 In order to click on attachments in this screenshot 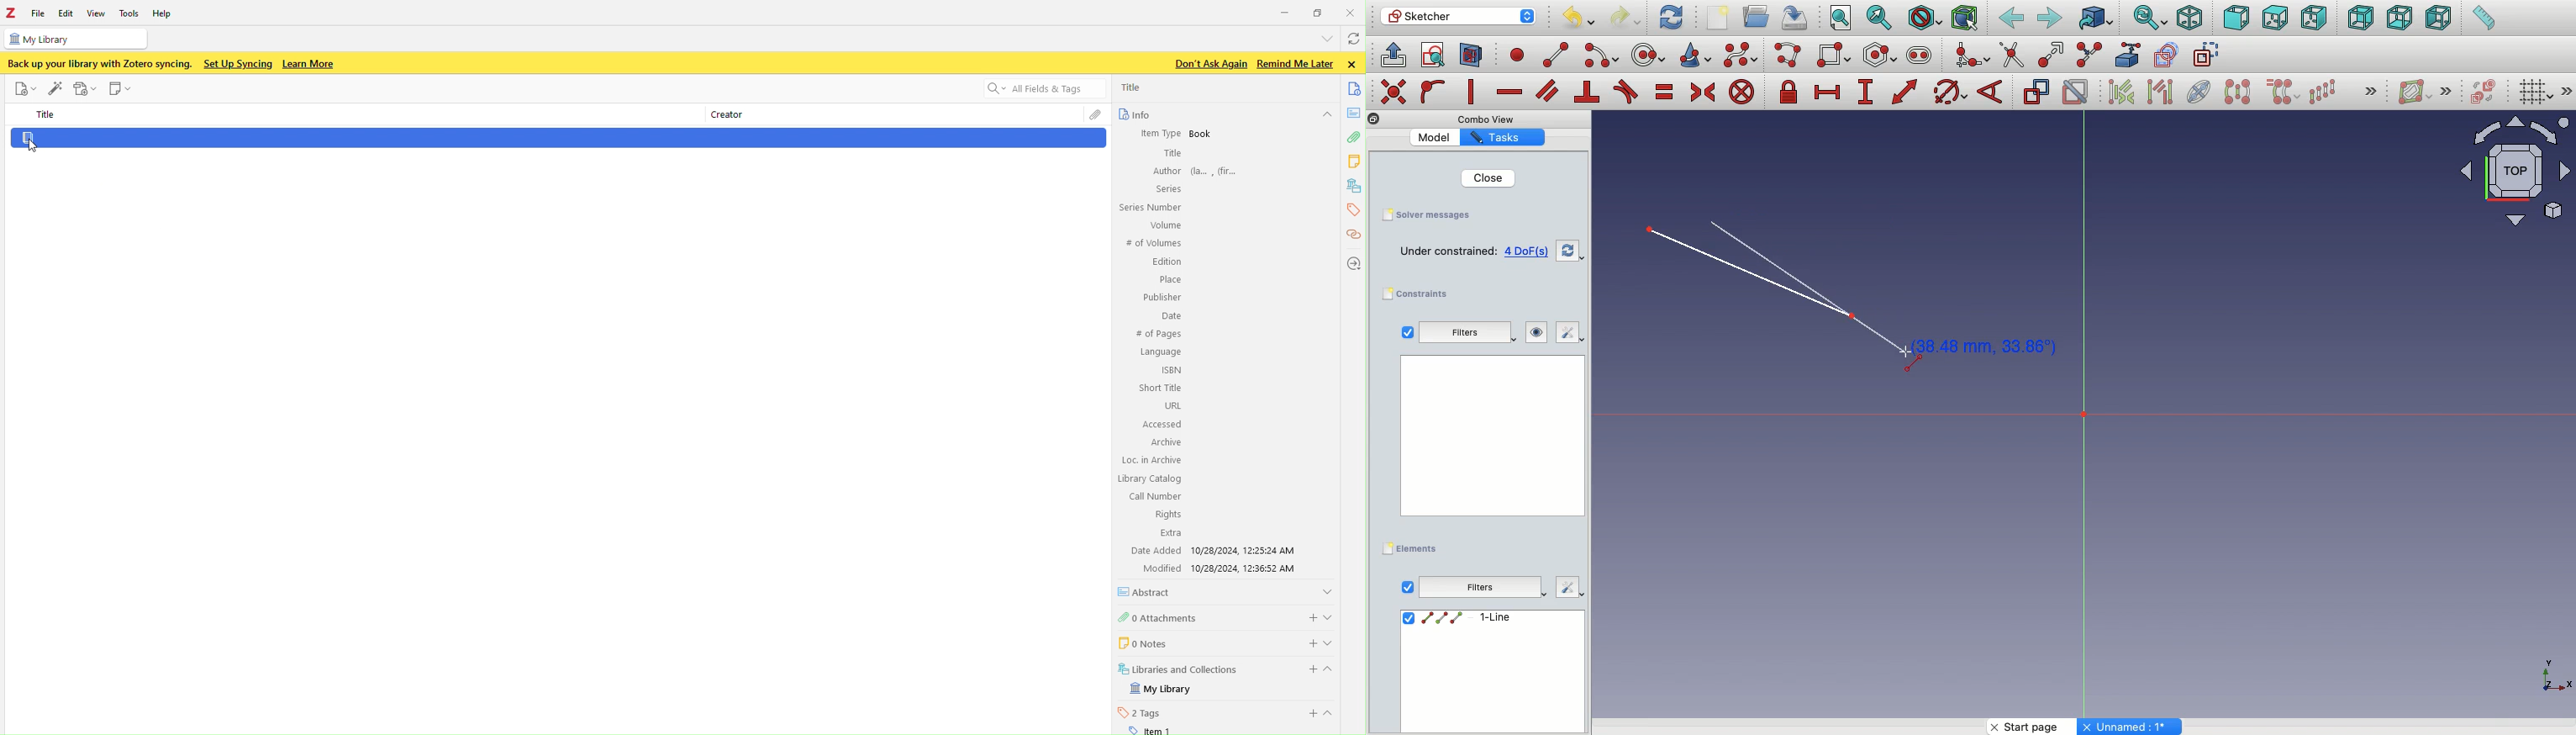, I will do `click(1096, 117)`.